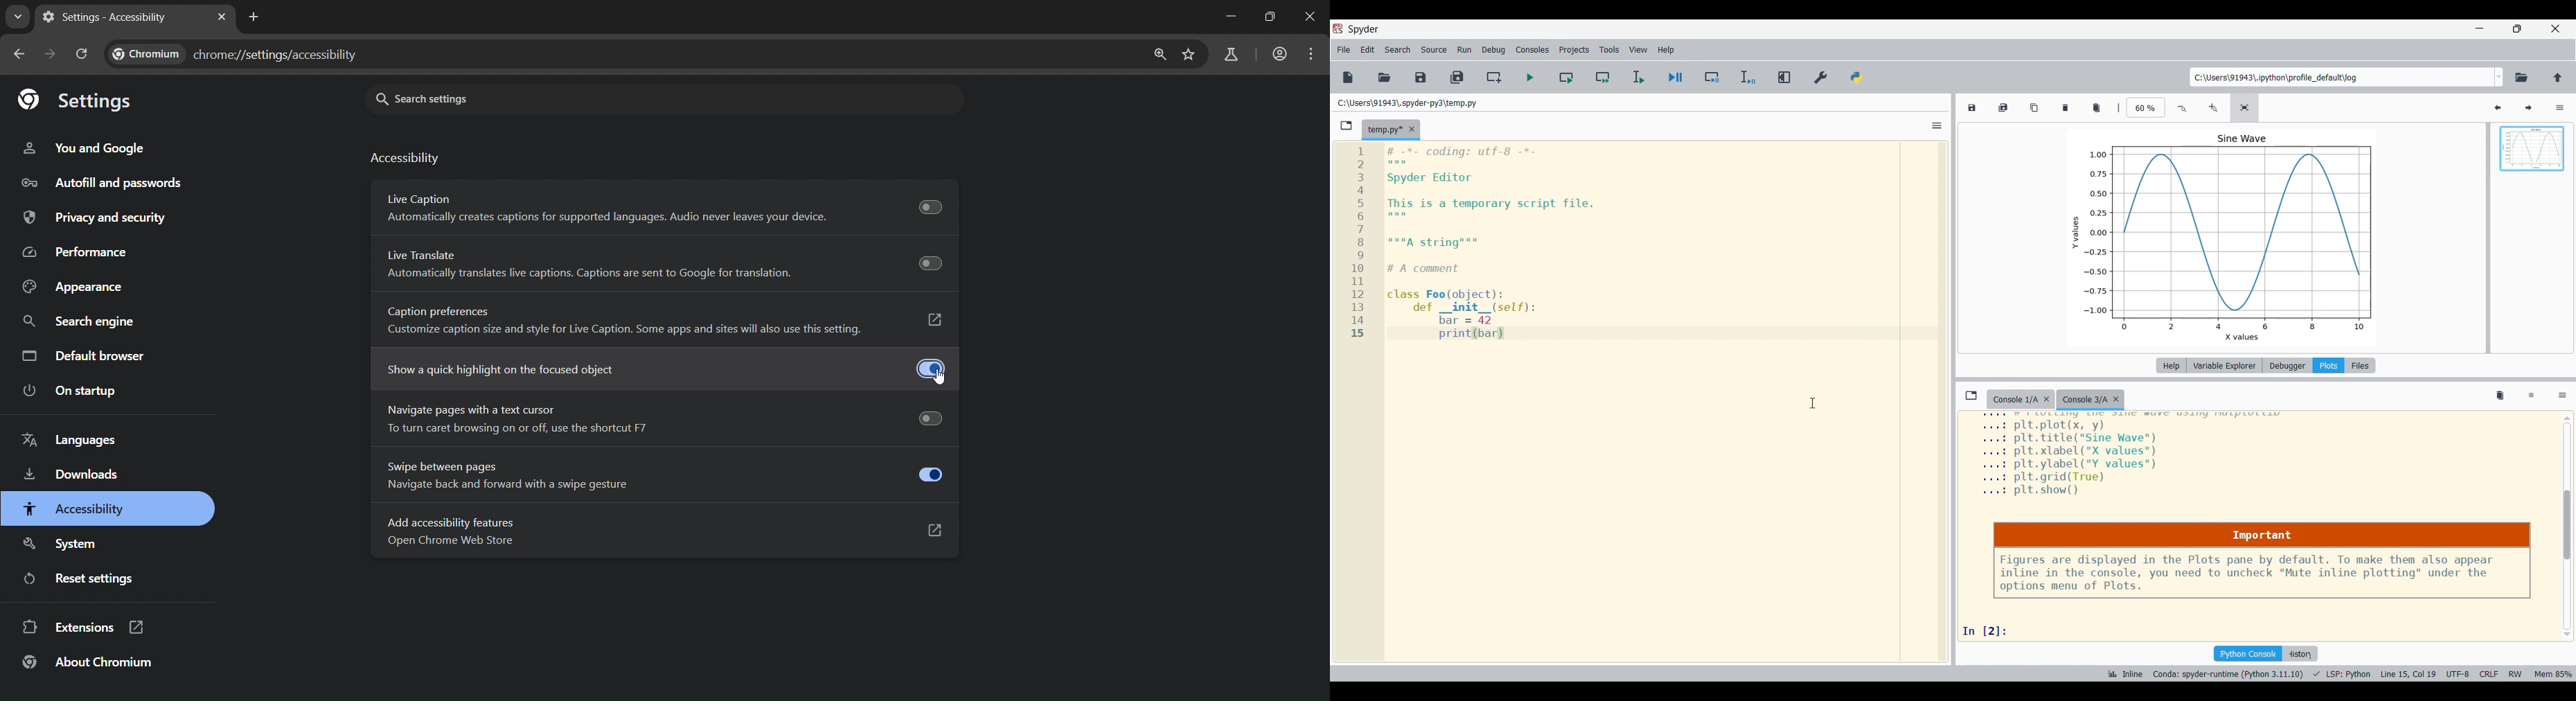 Image resolution: width=2576 pixels, height=728 pixels. I want to click on Fit plot to pane size, current selection highlighted, so click(2244, 108).